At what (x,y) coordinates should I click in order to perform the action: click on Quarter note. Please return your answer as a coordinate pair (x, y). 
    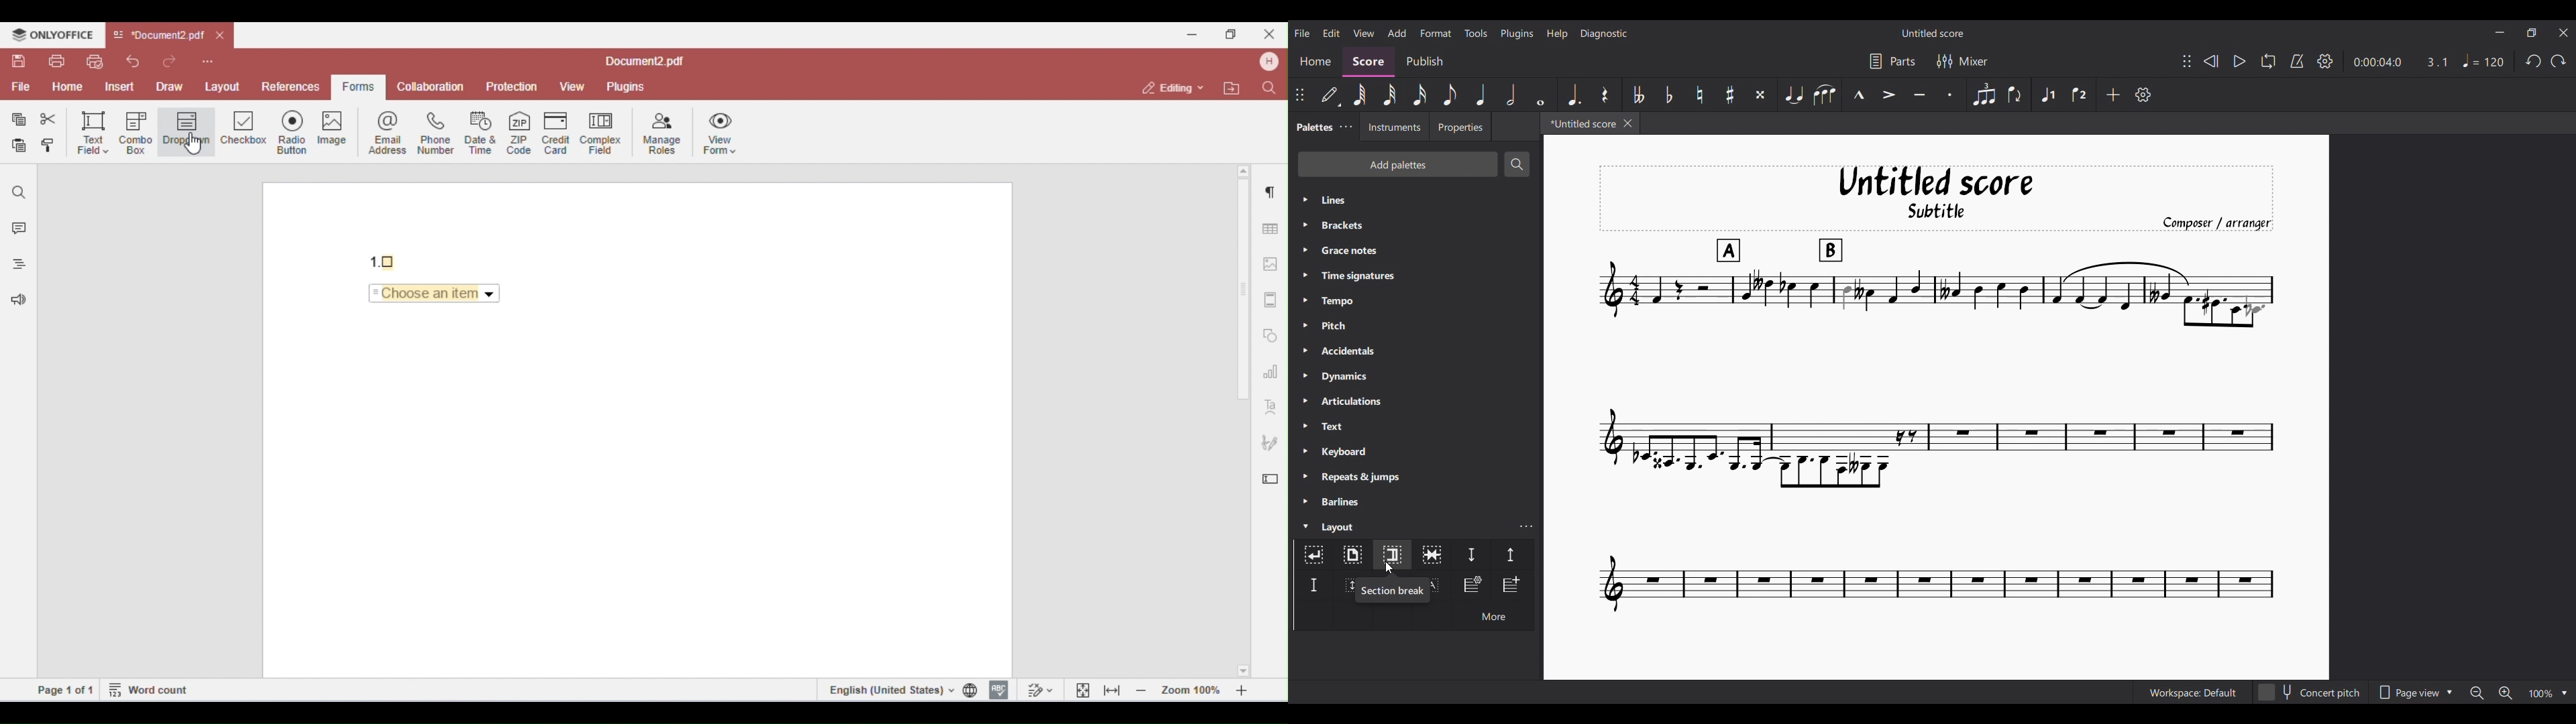
    Looking at the image, I should click on (1481, 94).